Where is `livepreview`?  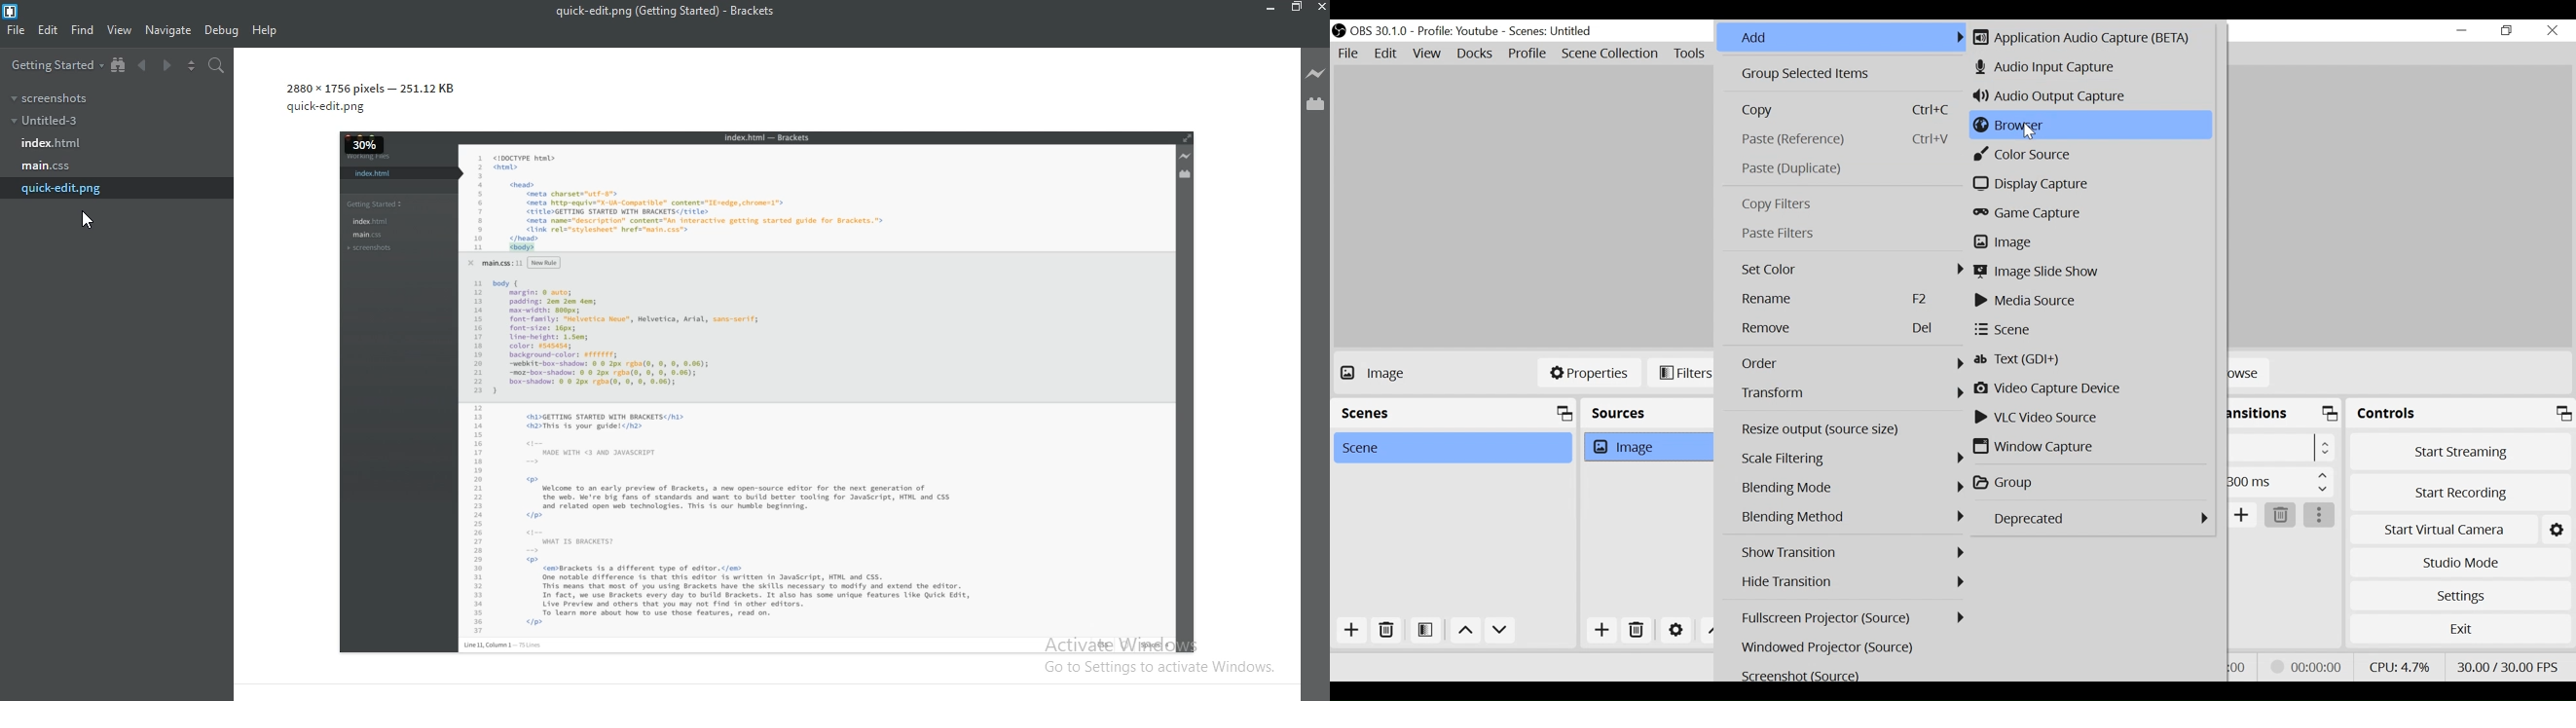
livepreview is located at coordinates (1315, 72).